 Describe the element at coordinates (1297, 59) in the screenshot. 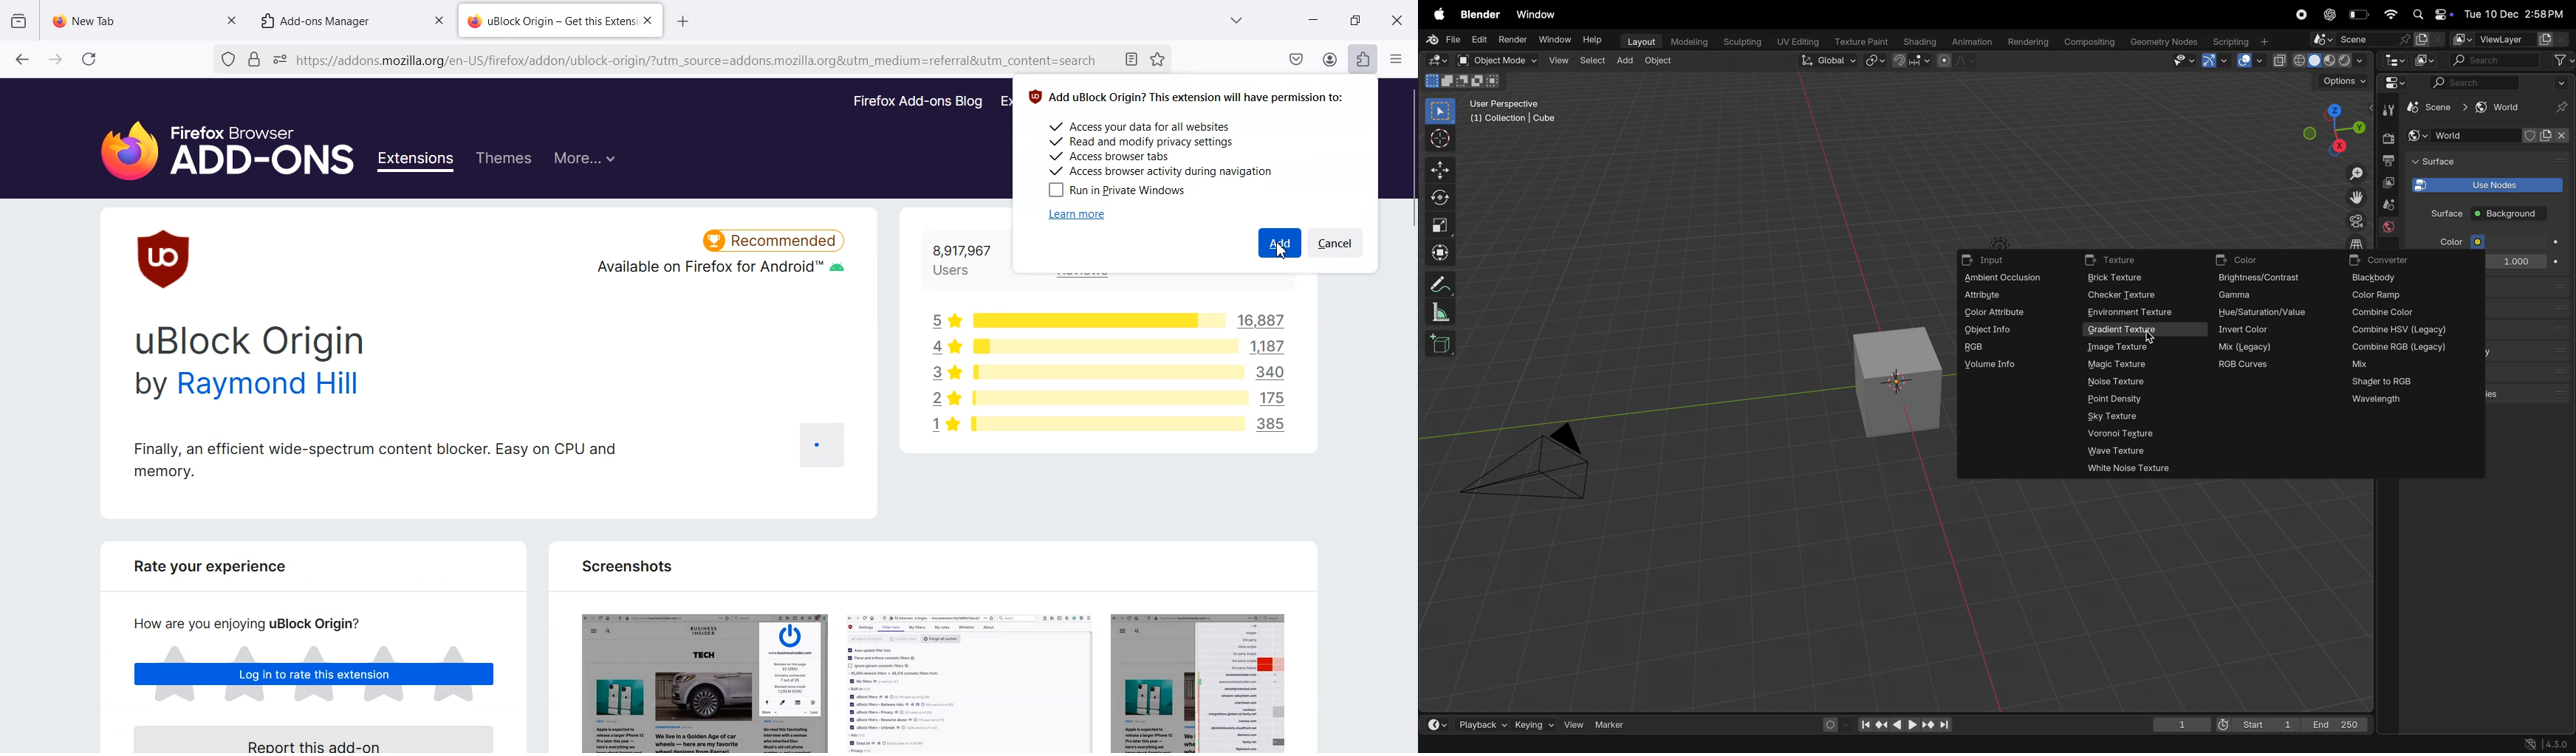

I see `Save to pocket` at that location.